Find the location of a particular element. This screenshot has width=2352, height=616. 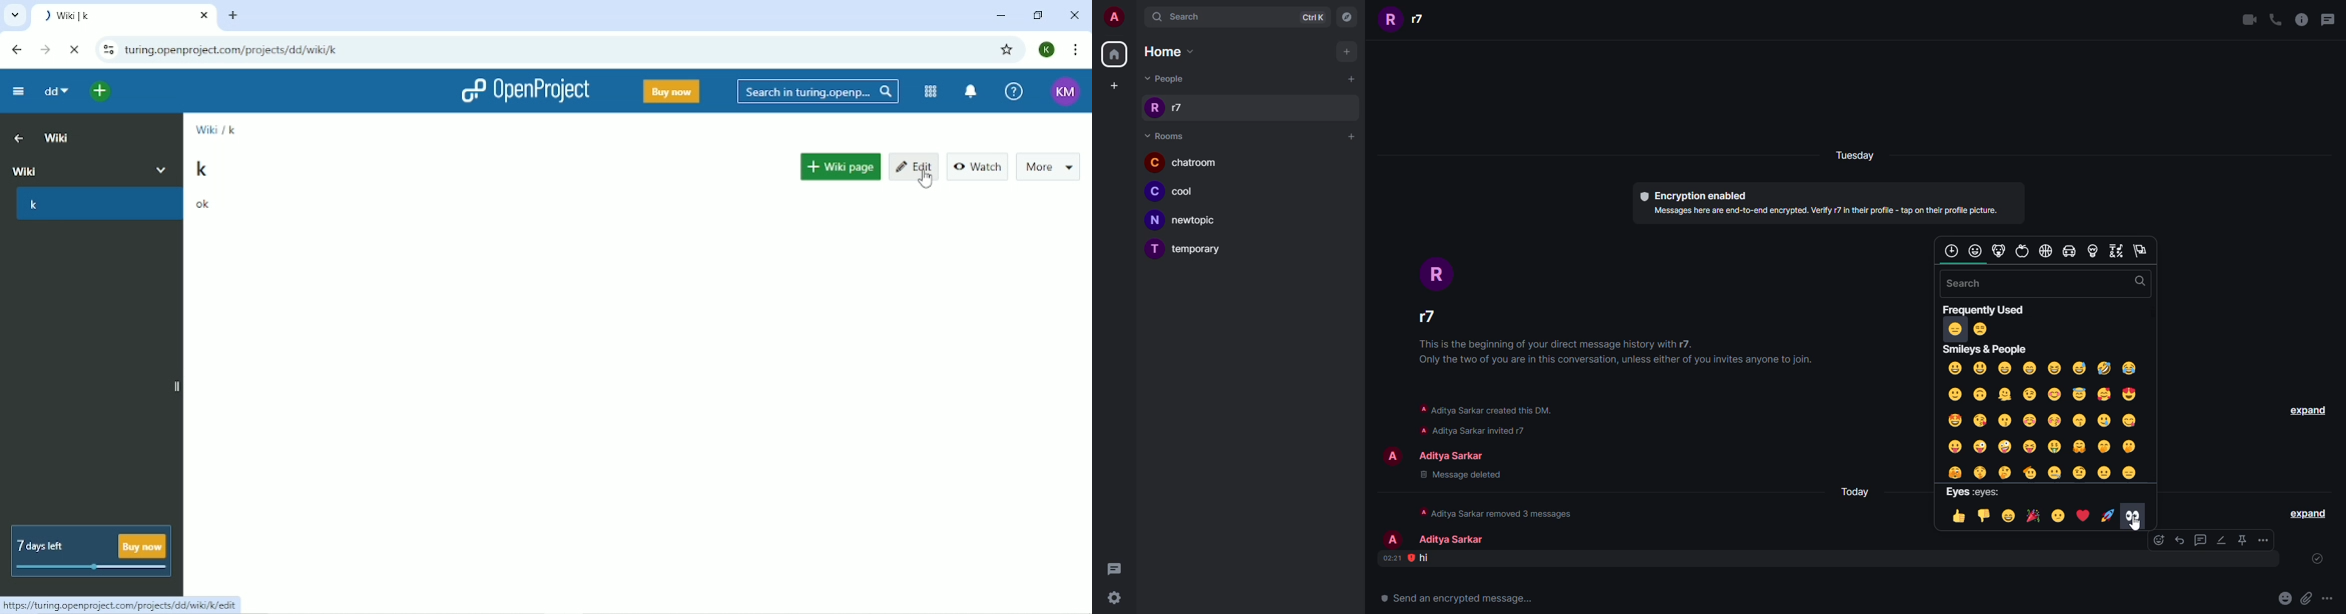

ok is located at coordinates (204, 204).